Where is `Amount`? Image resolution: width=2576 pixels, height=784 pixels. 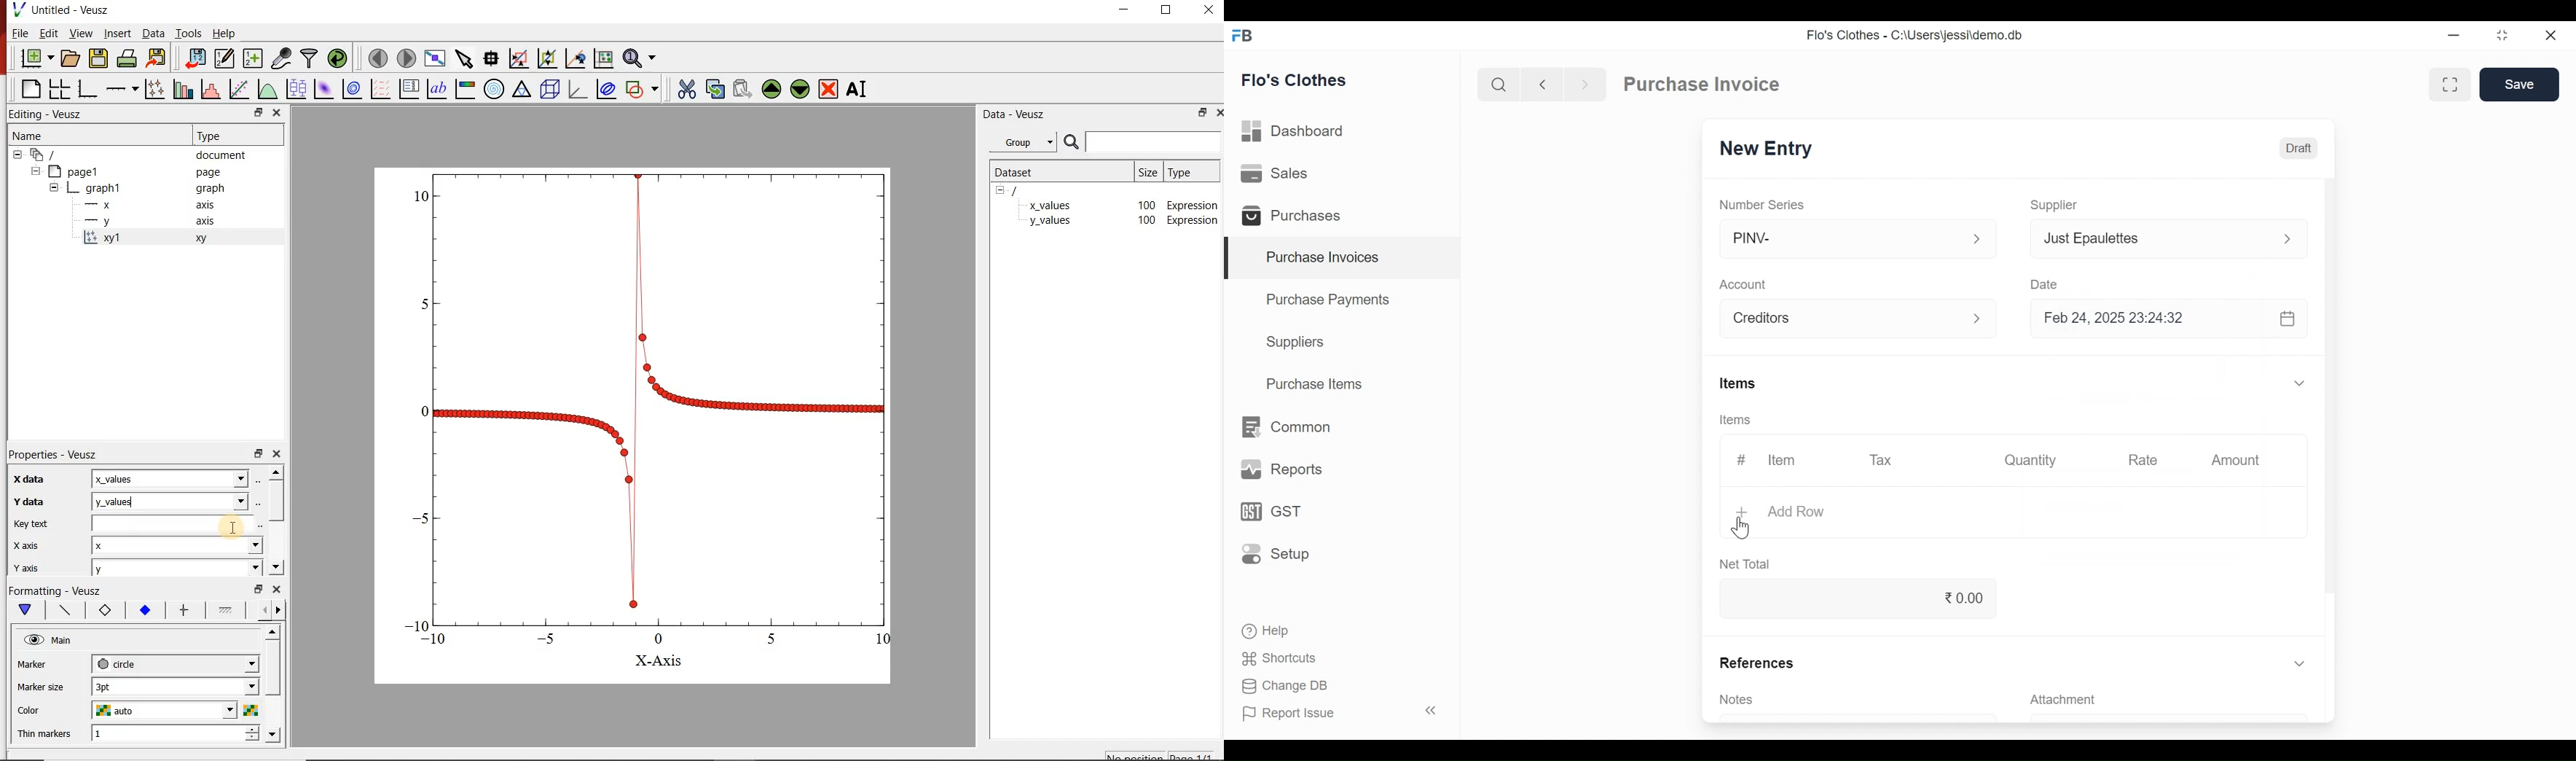 Amount is located at coordinates (2236, 460).